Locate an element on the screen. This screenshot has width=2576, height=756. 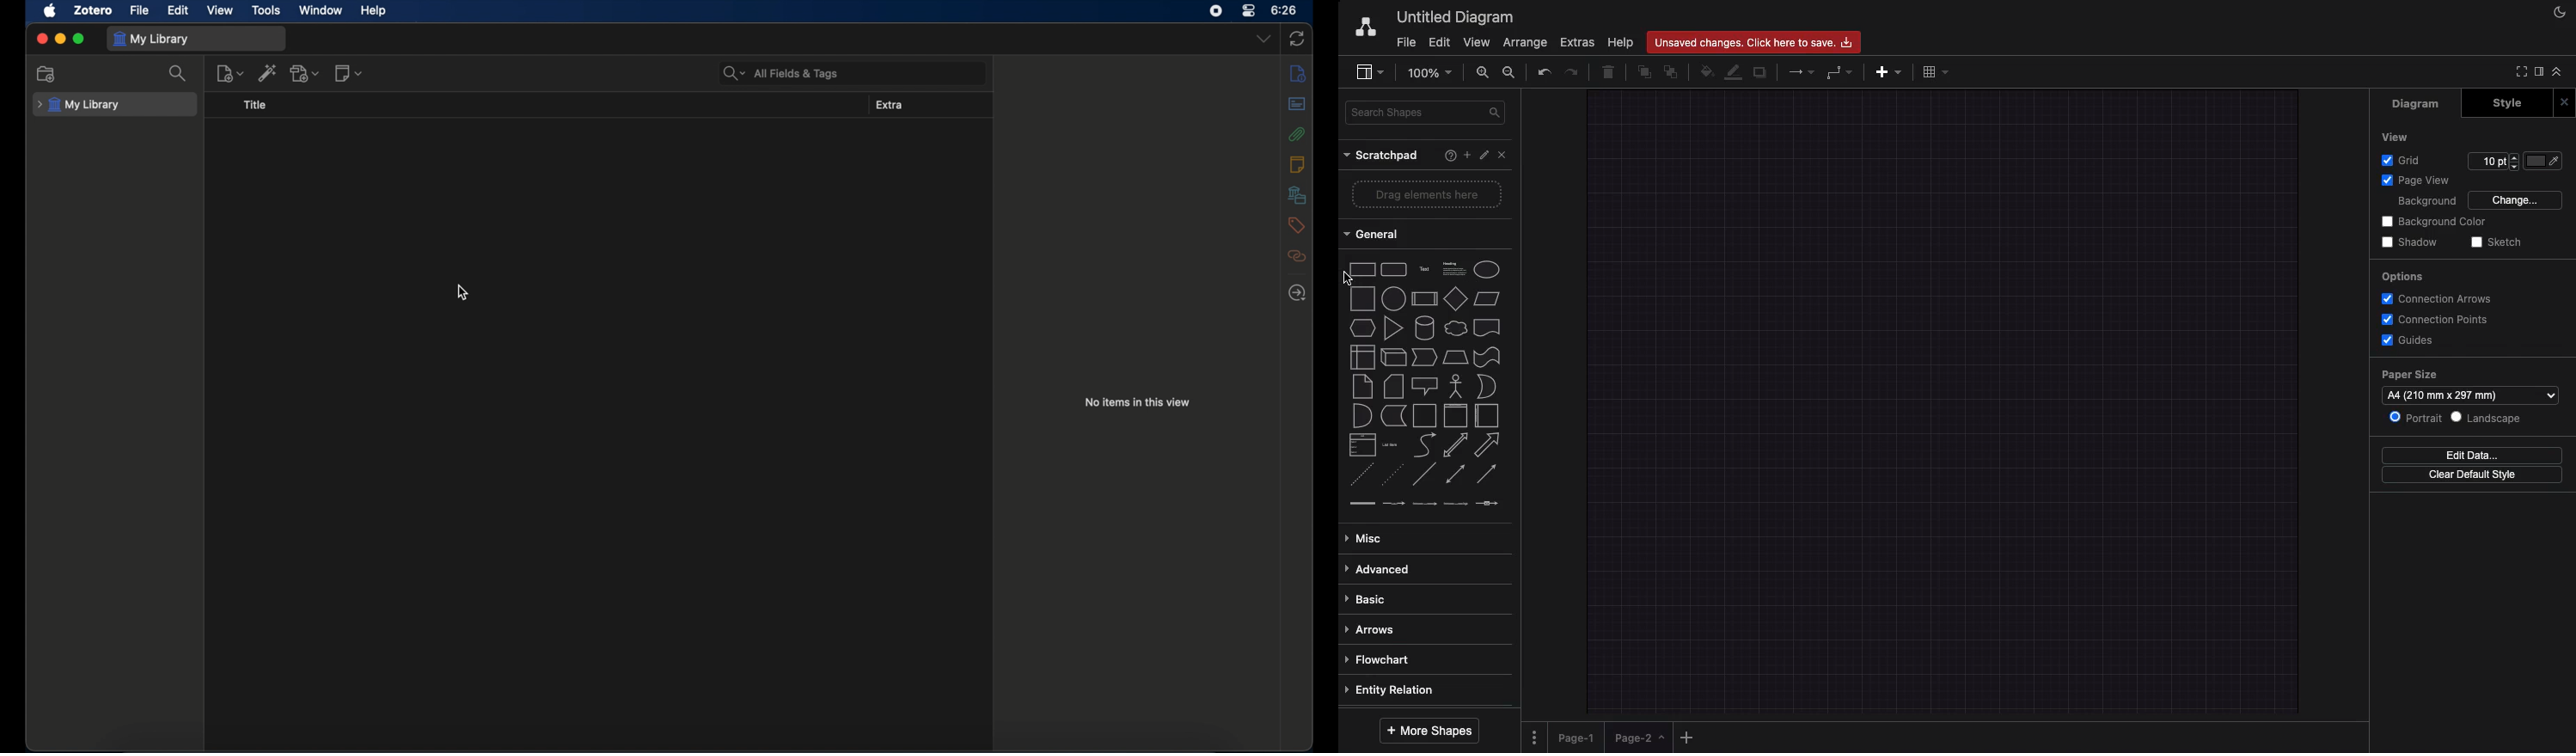
locate is located at coordinates (1297, 292).